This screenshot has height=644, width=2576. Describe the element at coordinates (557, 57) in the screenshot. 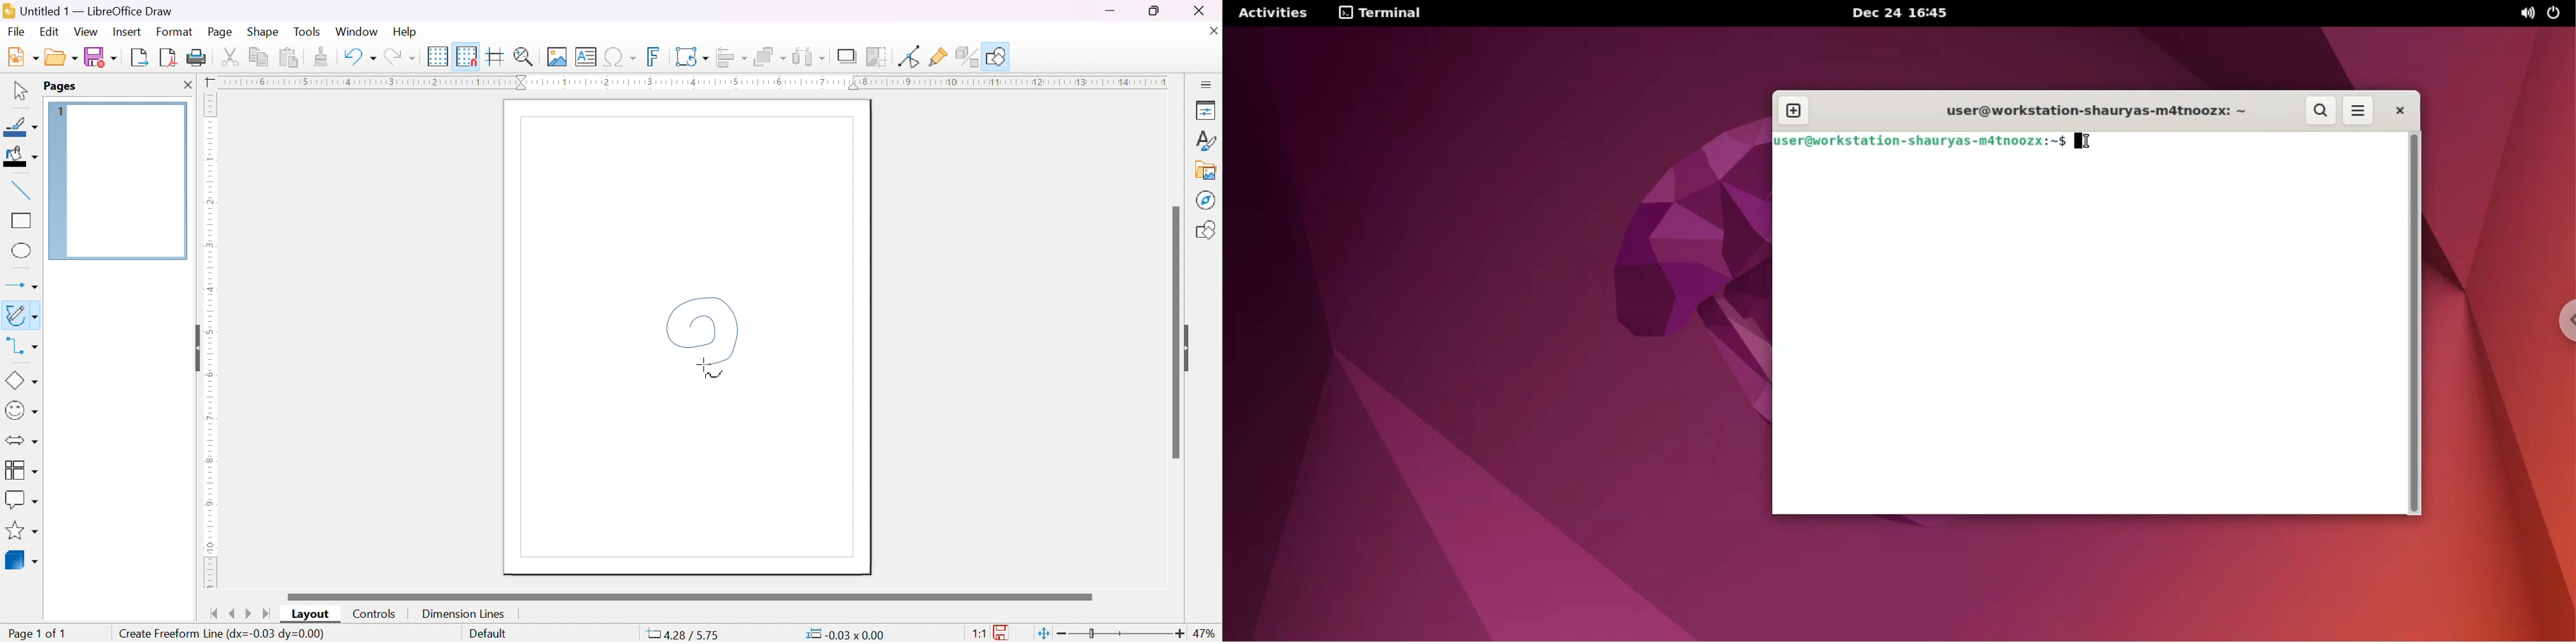

I see `insert image` at that location.